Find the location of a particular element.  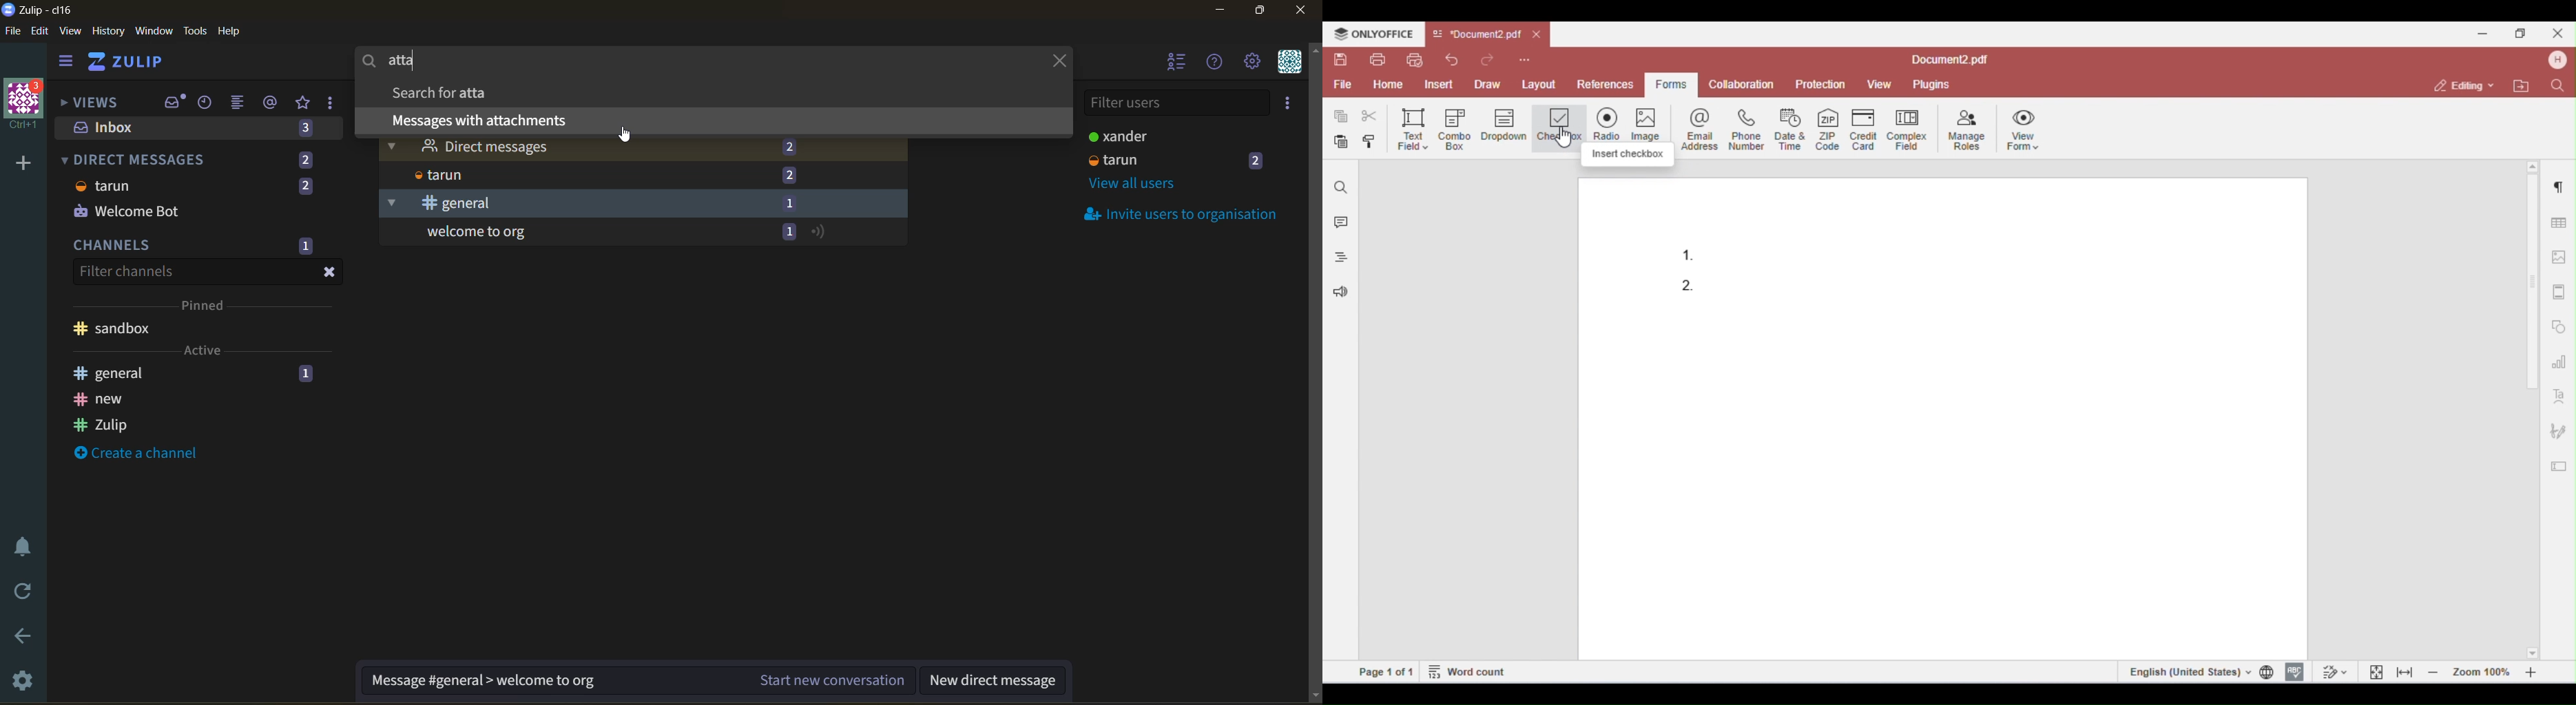

Welcome Bot is located at coordinates (126, 209).